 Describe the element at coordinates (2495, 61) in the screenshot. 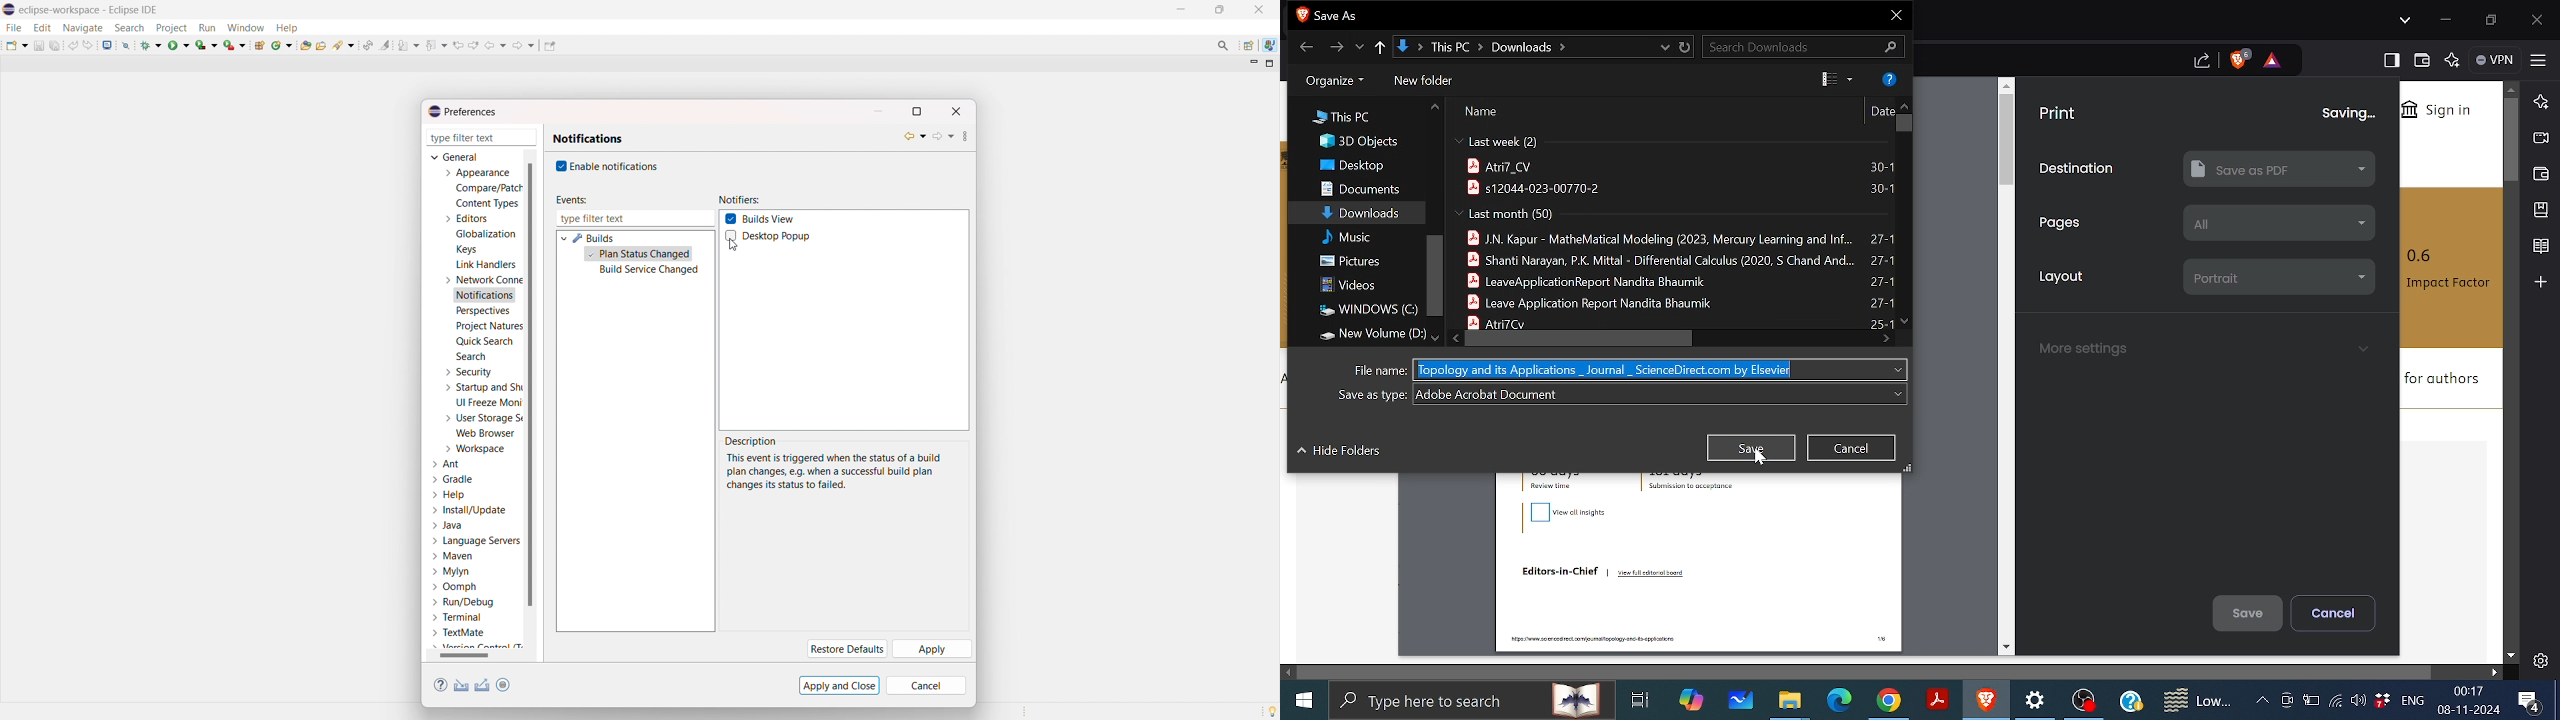

I see `VPN` at that location.